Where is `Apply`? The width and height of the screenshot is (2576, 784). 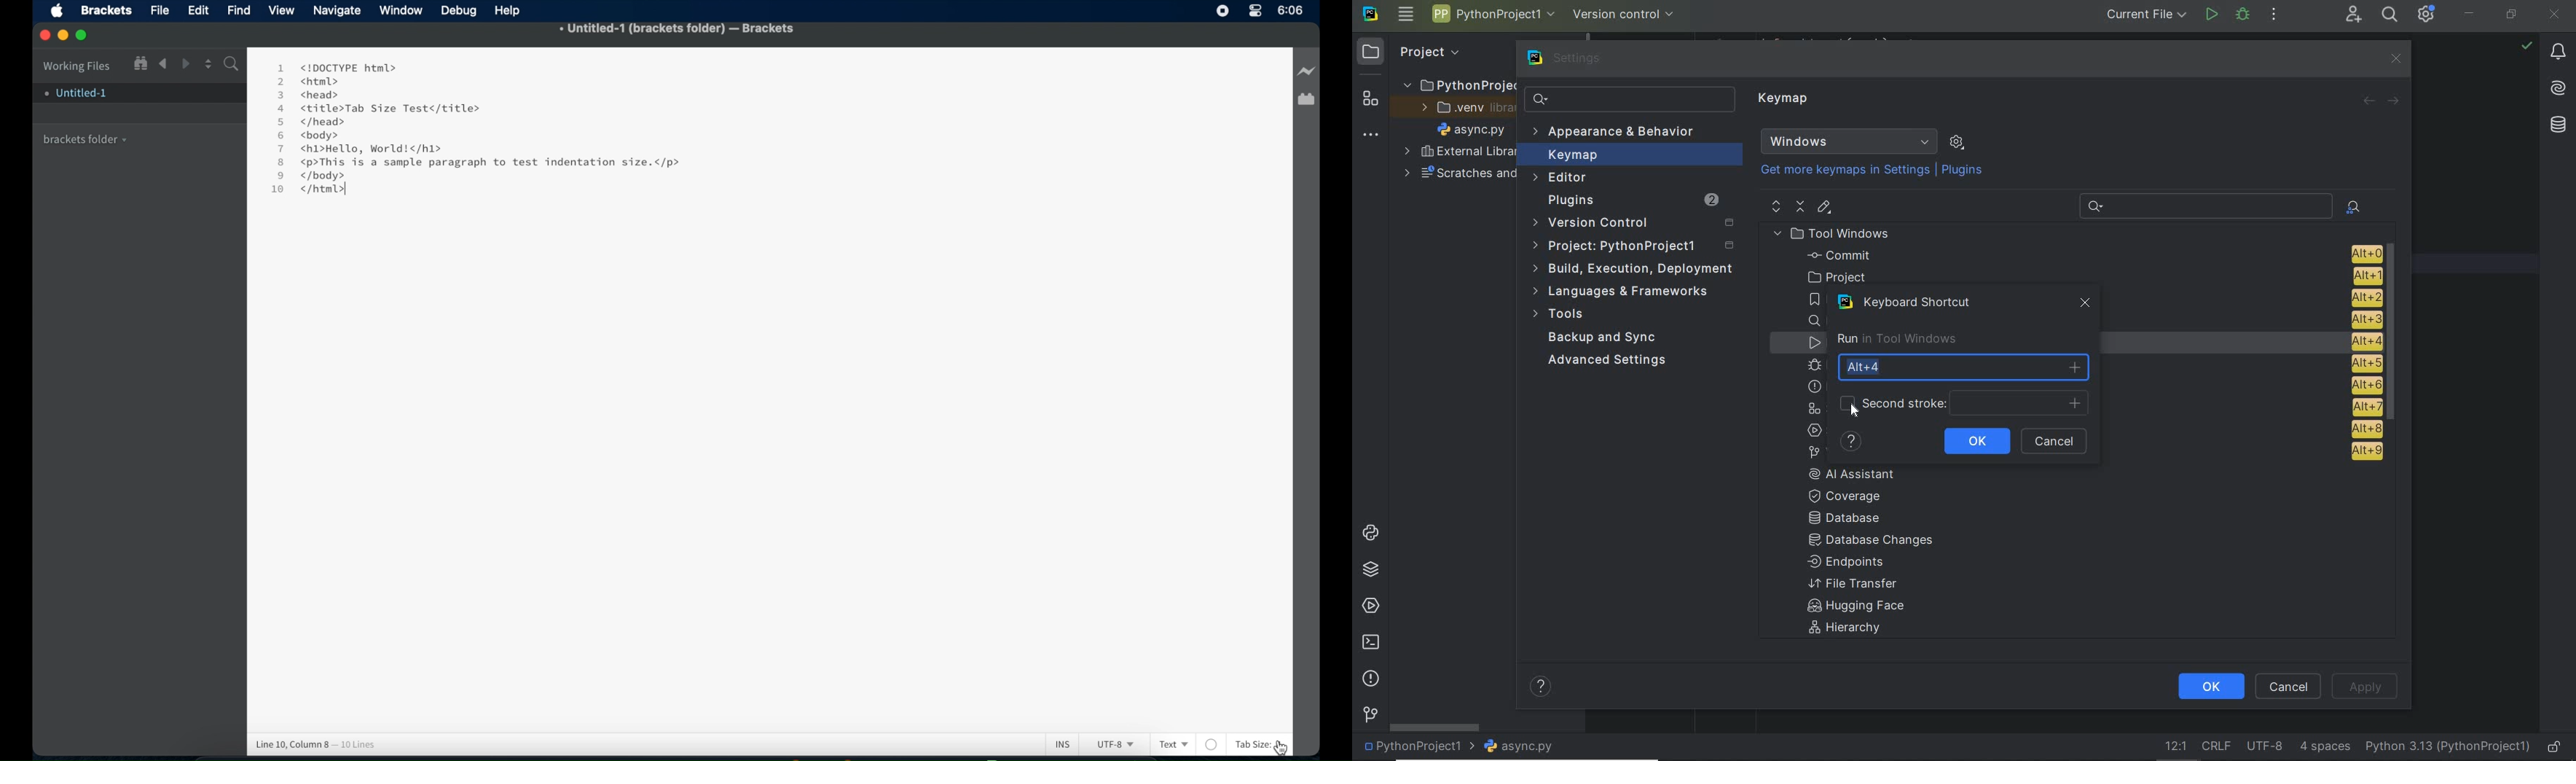 Apply is located at coordinates (2365, 685).